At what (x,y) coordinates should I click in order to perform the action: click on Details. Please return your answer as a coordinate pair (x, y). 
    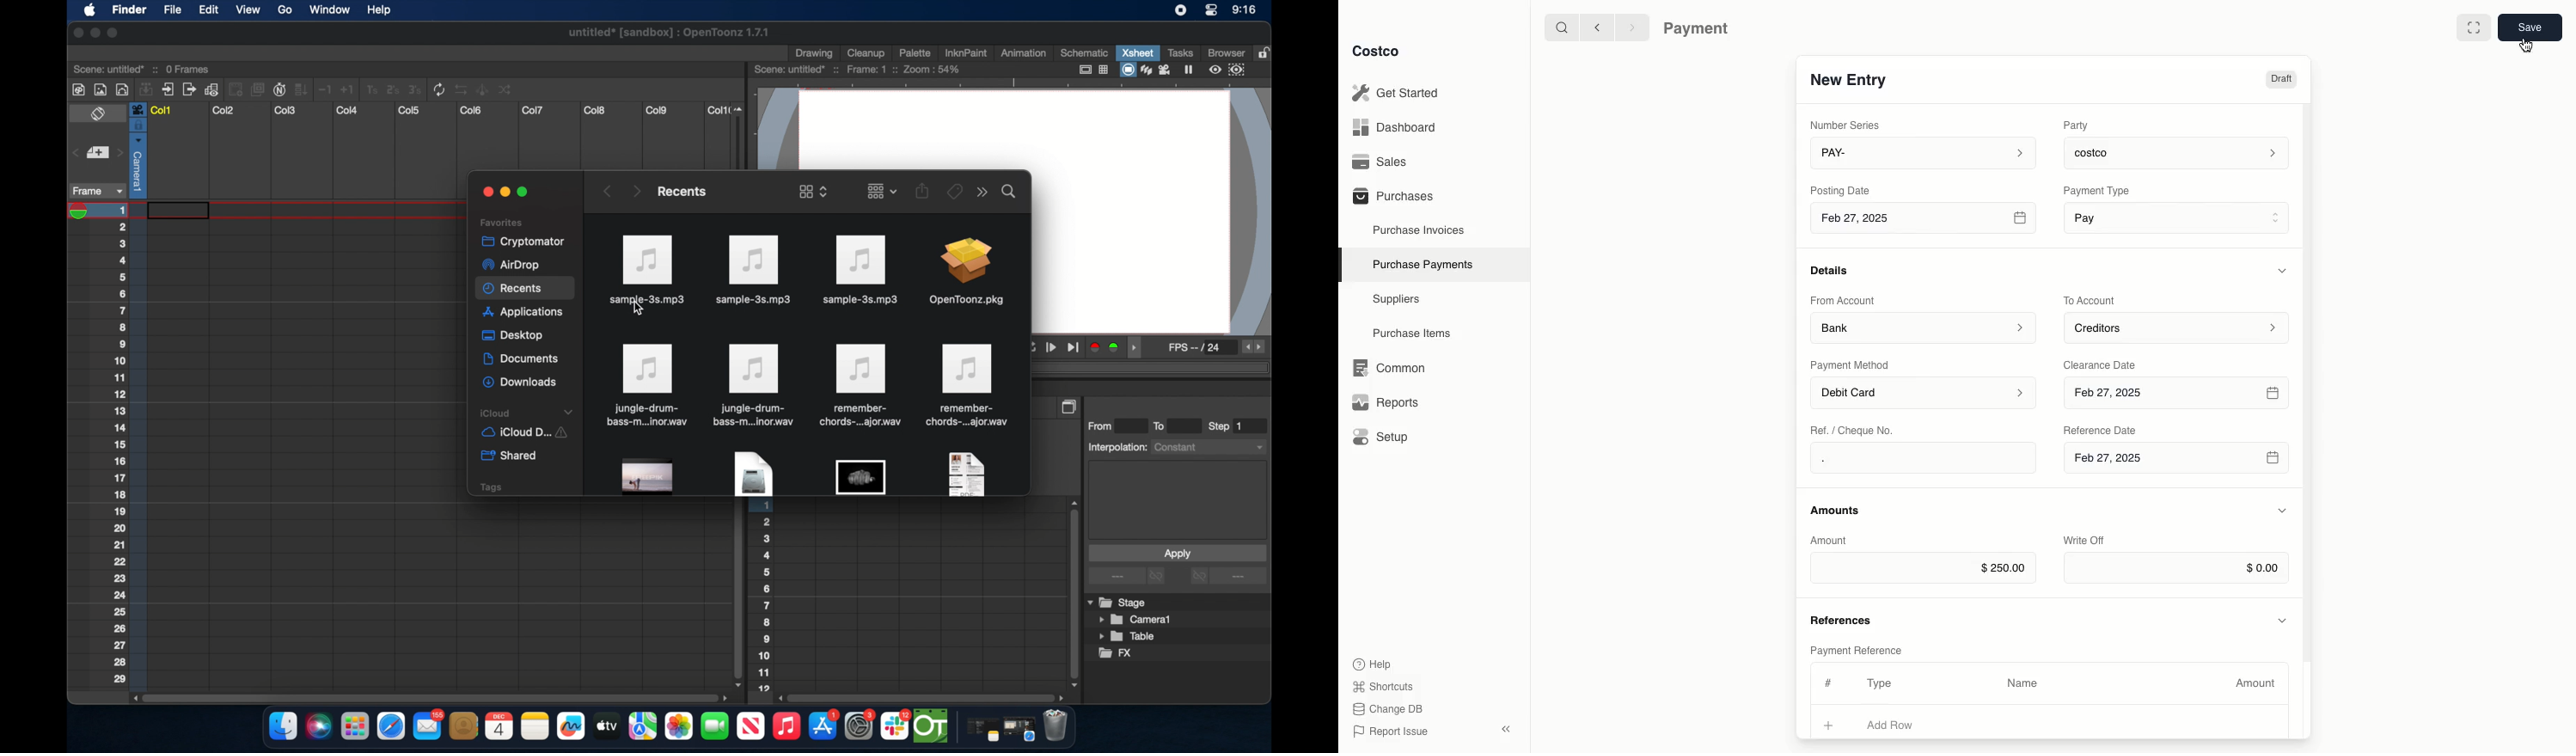
    Looking at the image, I should click on (1834, 270).